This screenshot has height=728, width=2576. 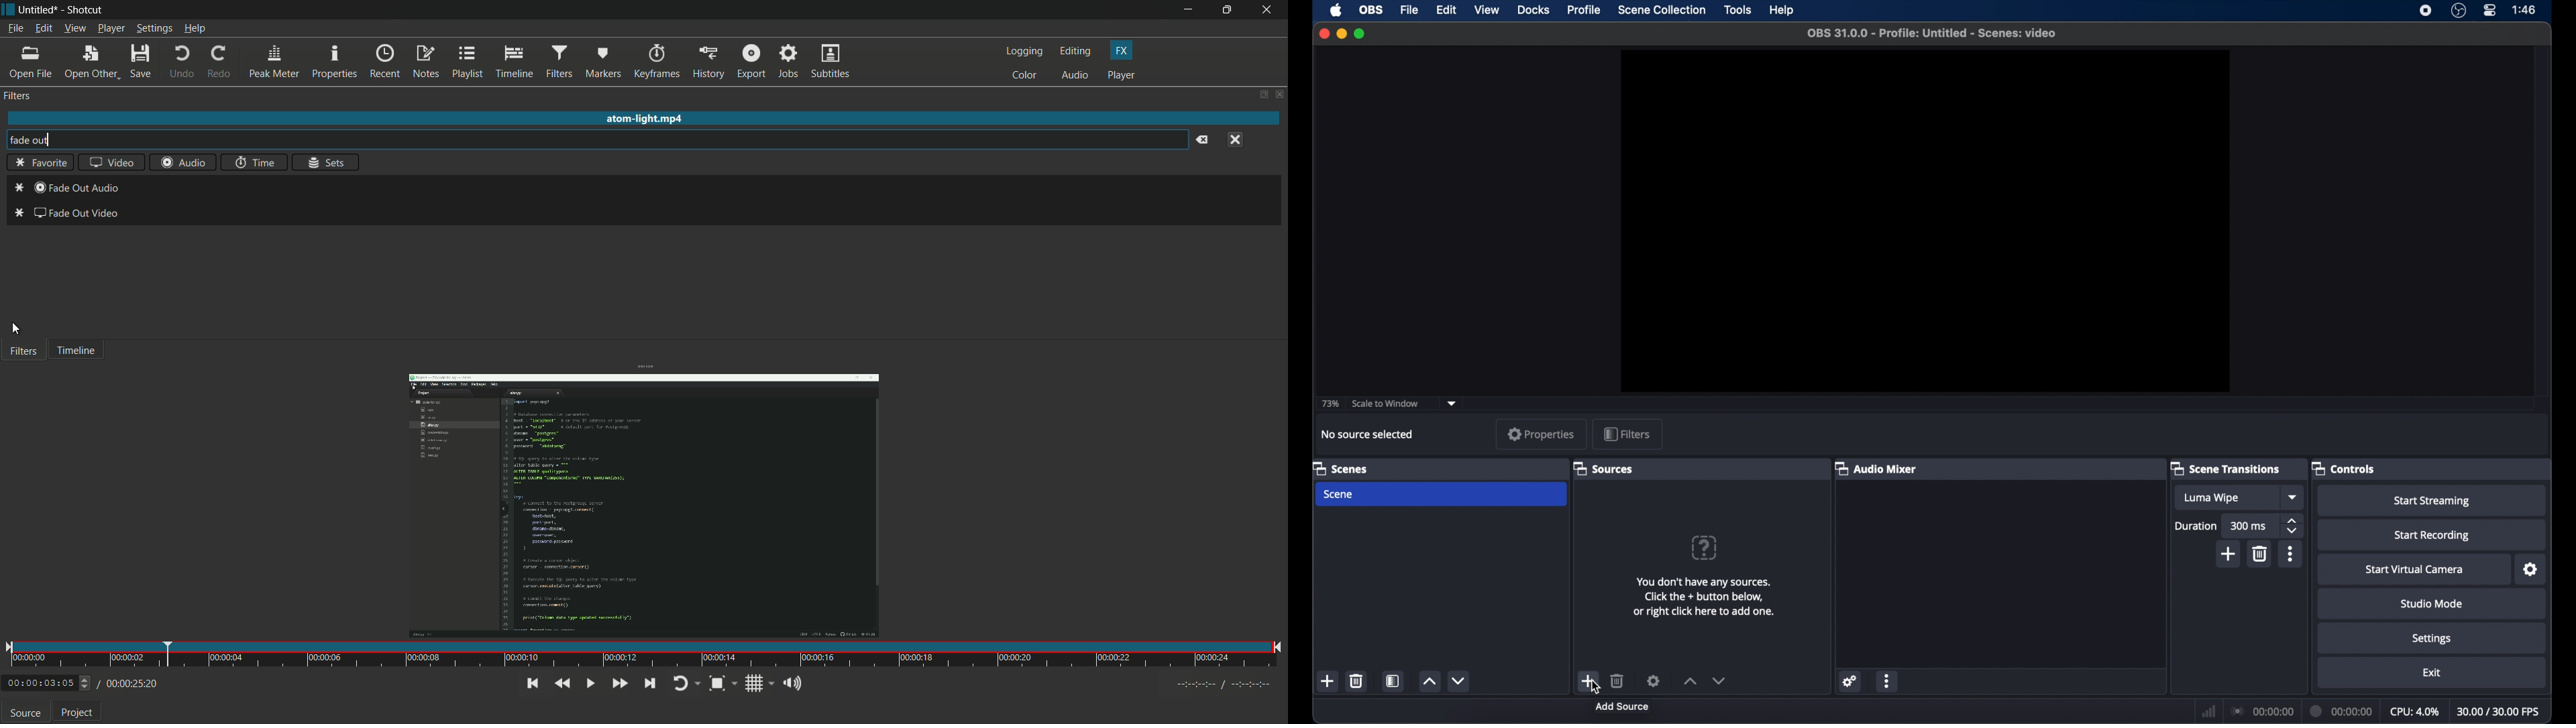 What do you see at coordinates (65, 216) in the screenshot?
I see `fade out video` at bounding box center [65, 216].